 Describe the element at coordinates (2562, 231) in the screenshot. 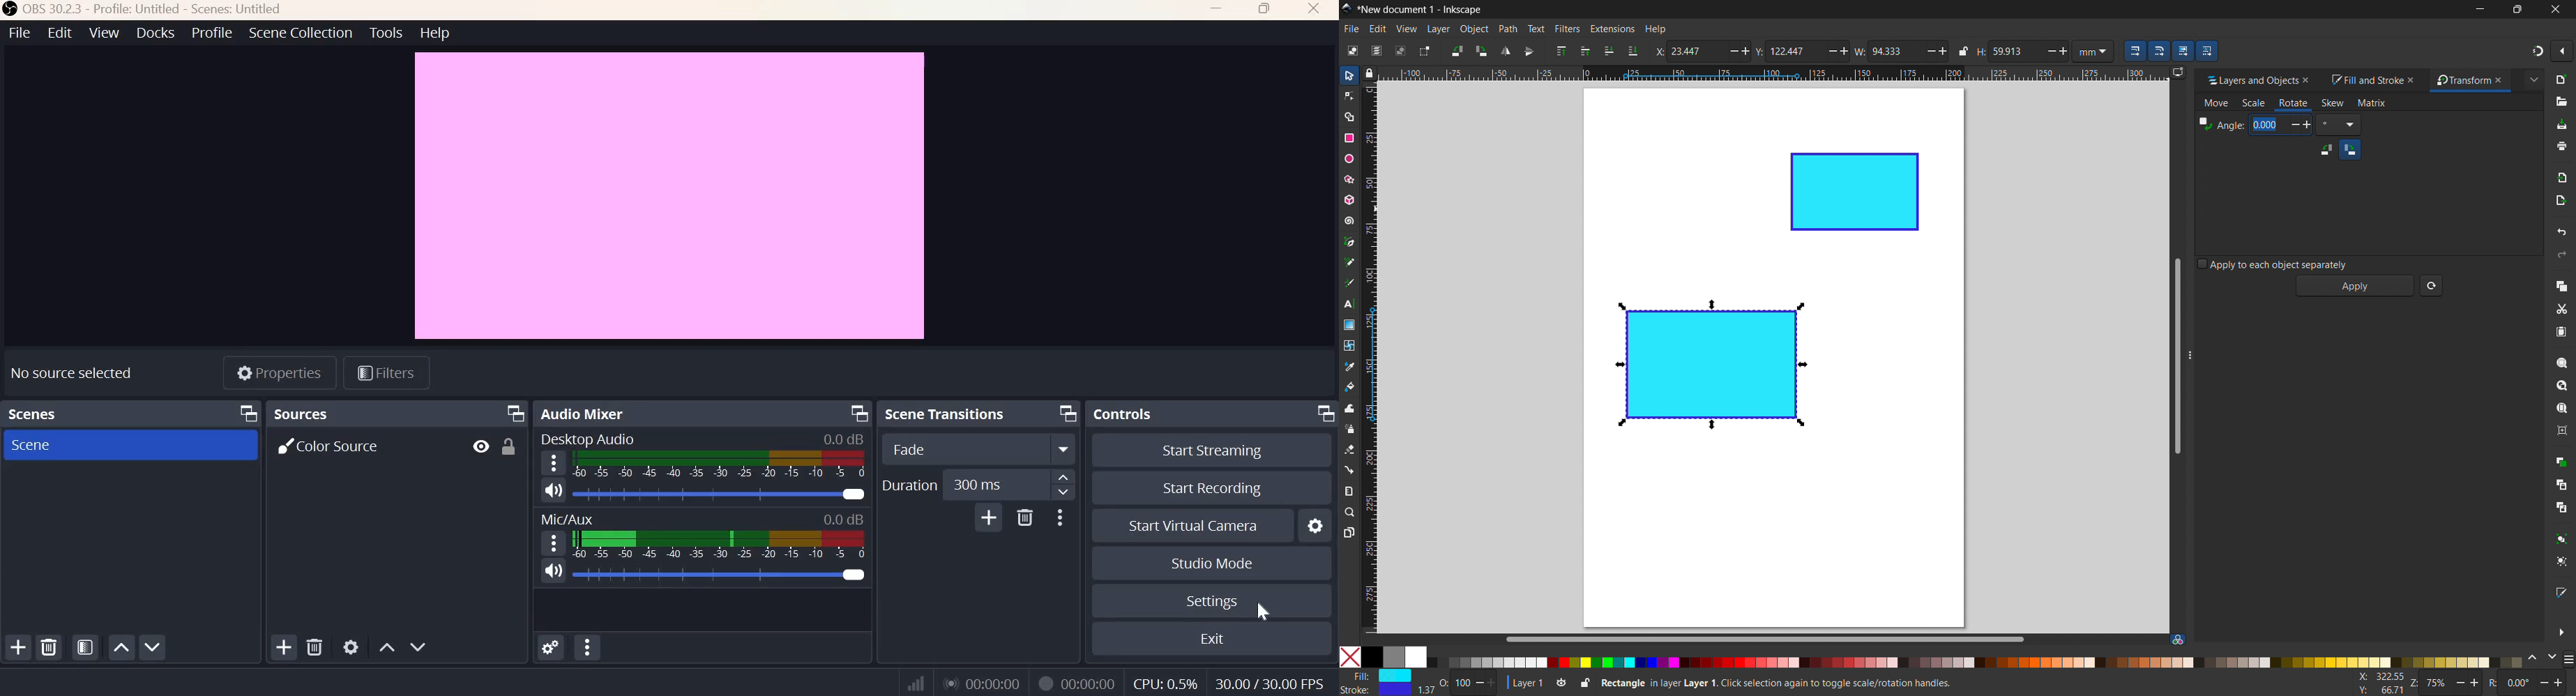

I see `undo` at that location.